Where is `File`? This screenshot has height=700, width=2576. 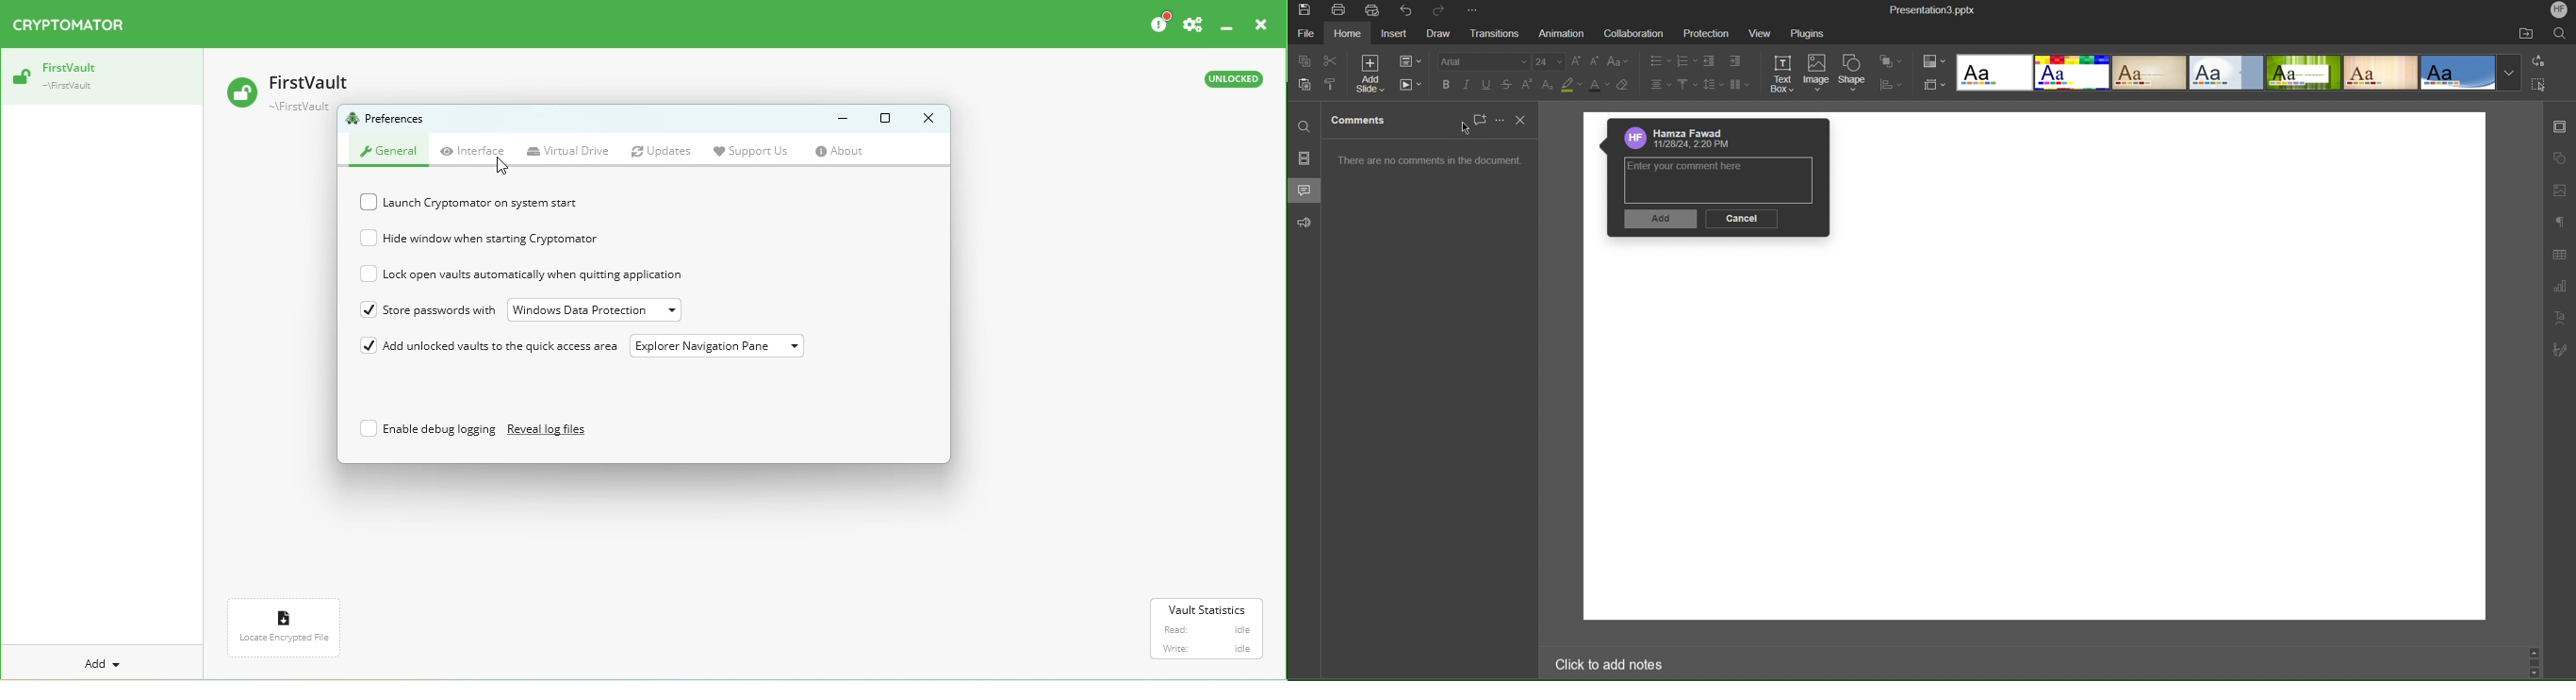
File is located at coordinates (1304, 34).